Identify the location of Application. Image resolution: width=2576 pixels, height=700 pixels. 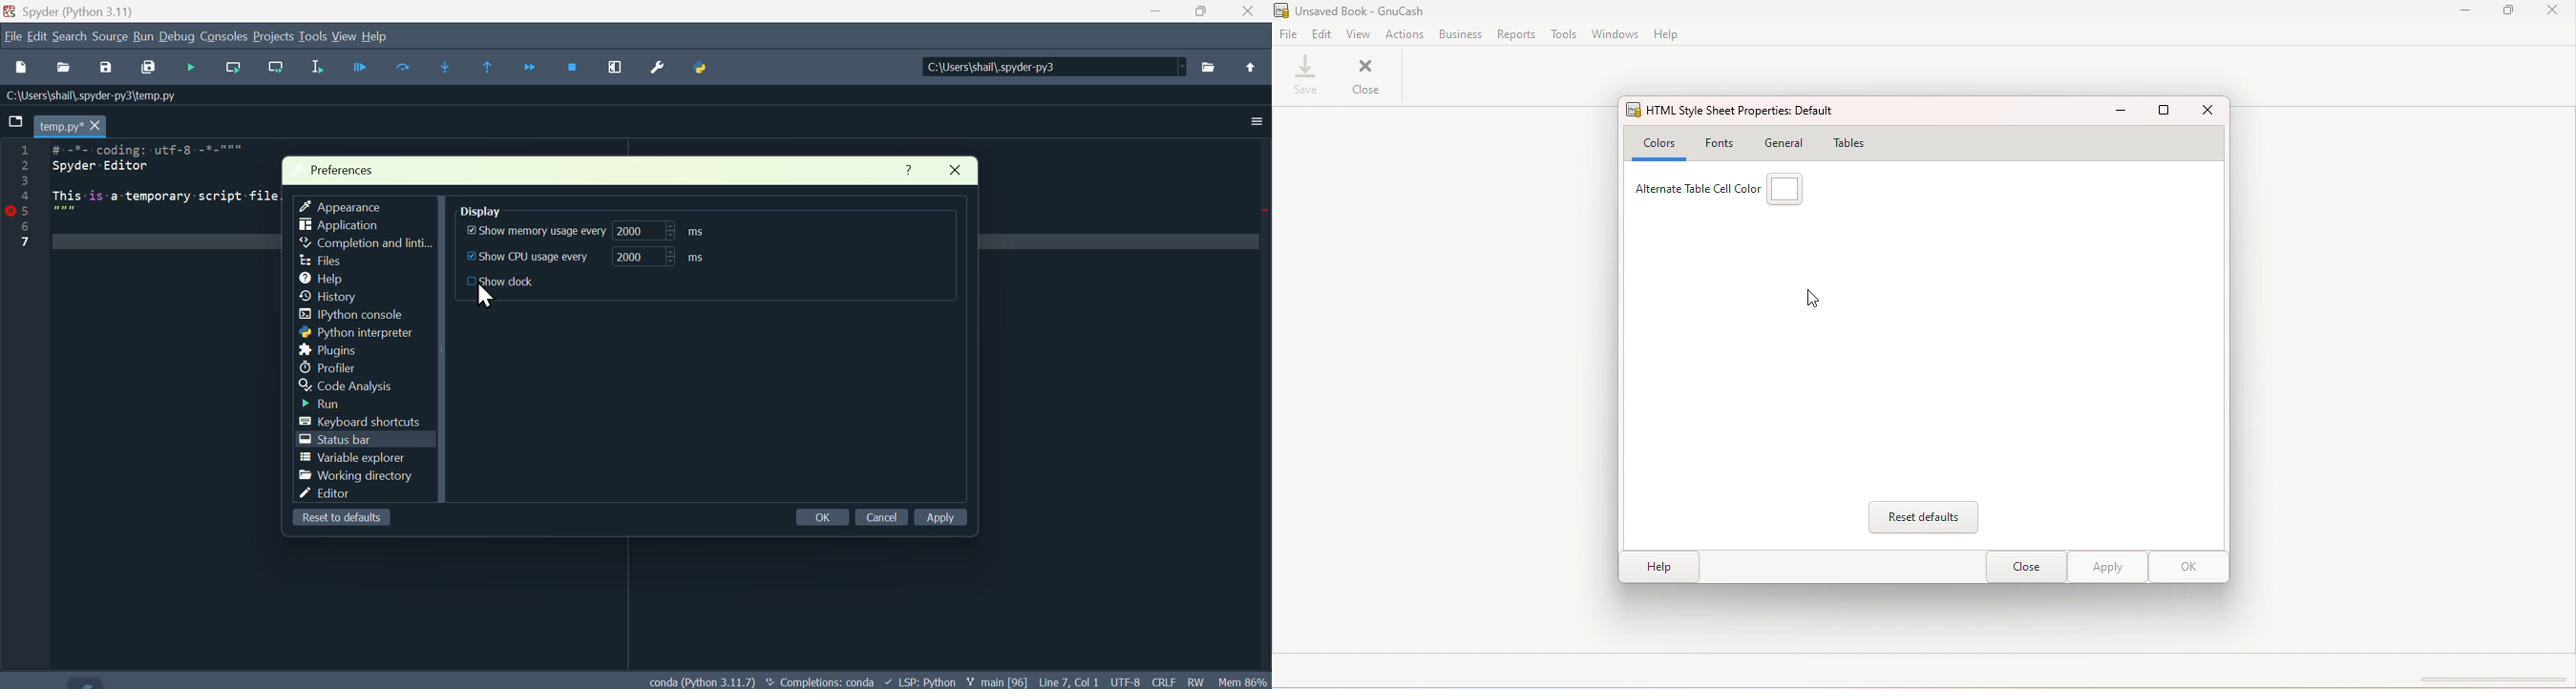
(350, 225).